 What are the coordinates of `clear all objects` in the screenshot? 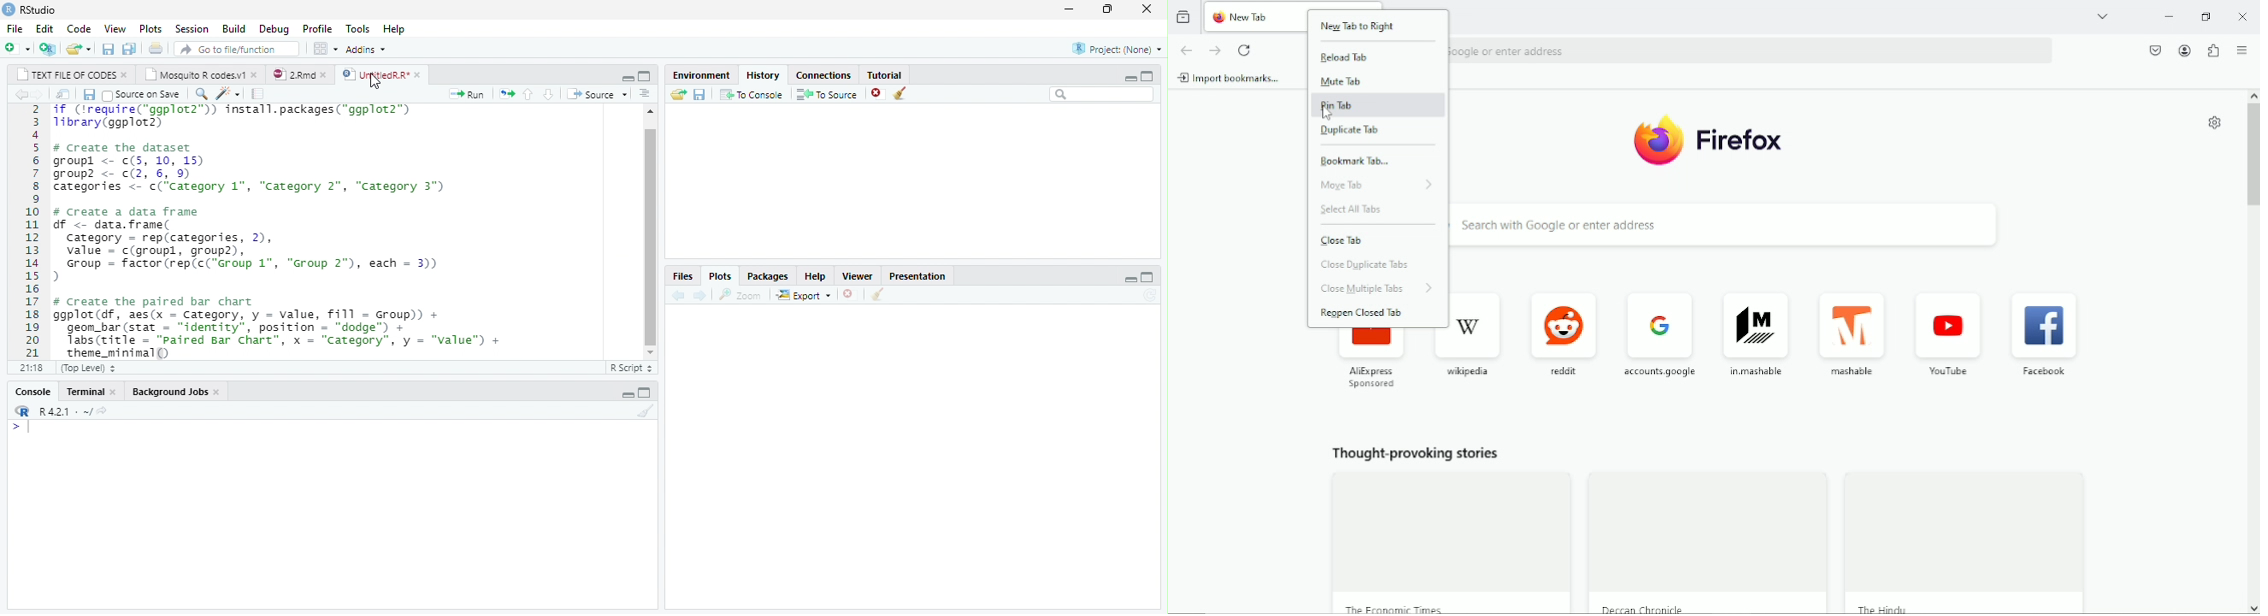 It's located at (900, 94).